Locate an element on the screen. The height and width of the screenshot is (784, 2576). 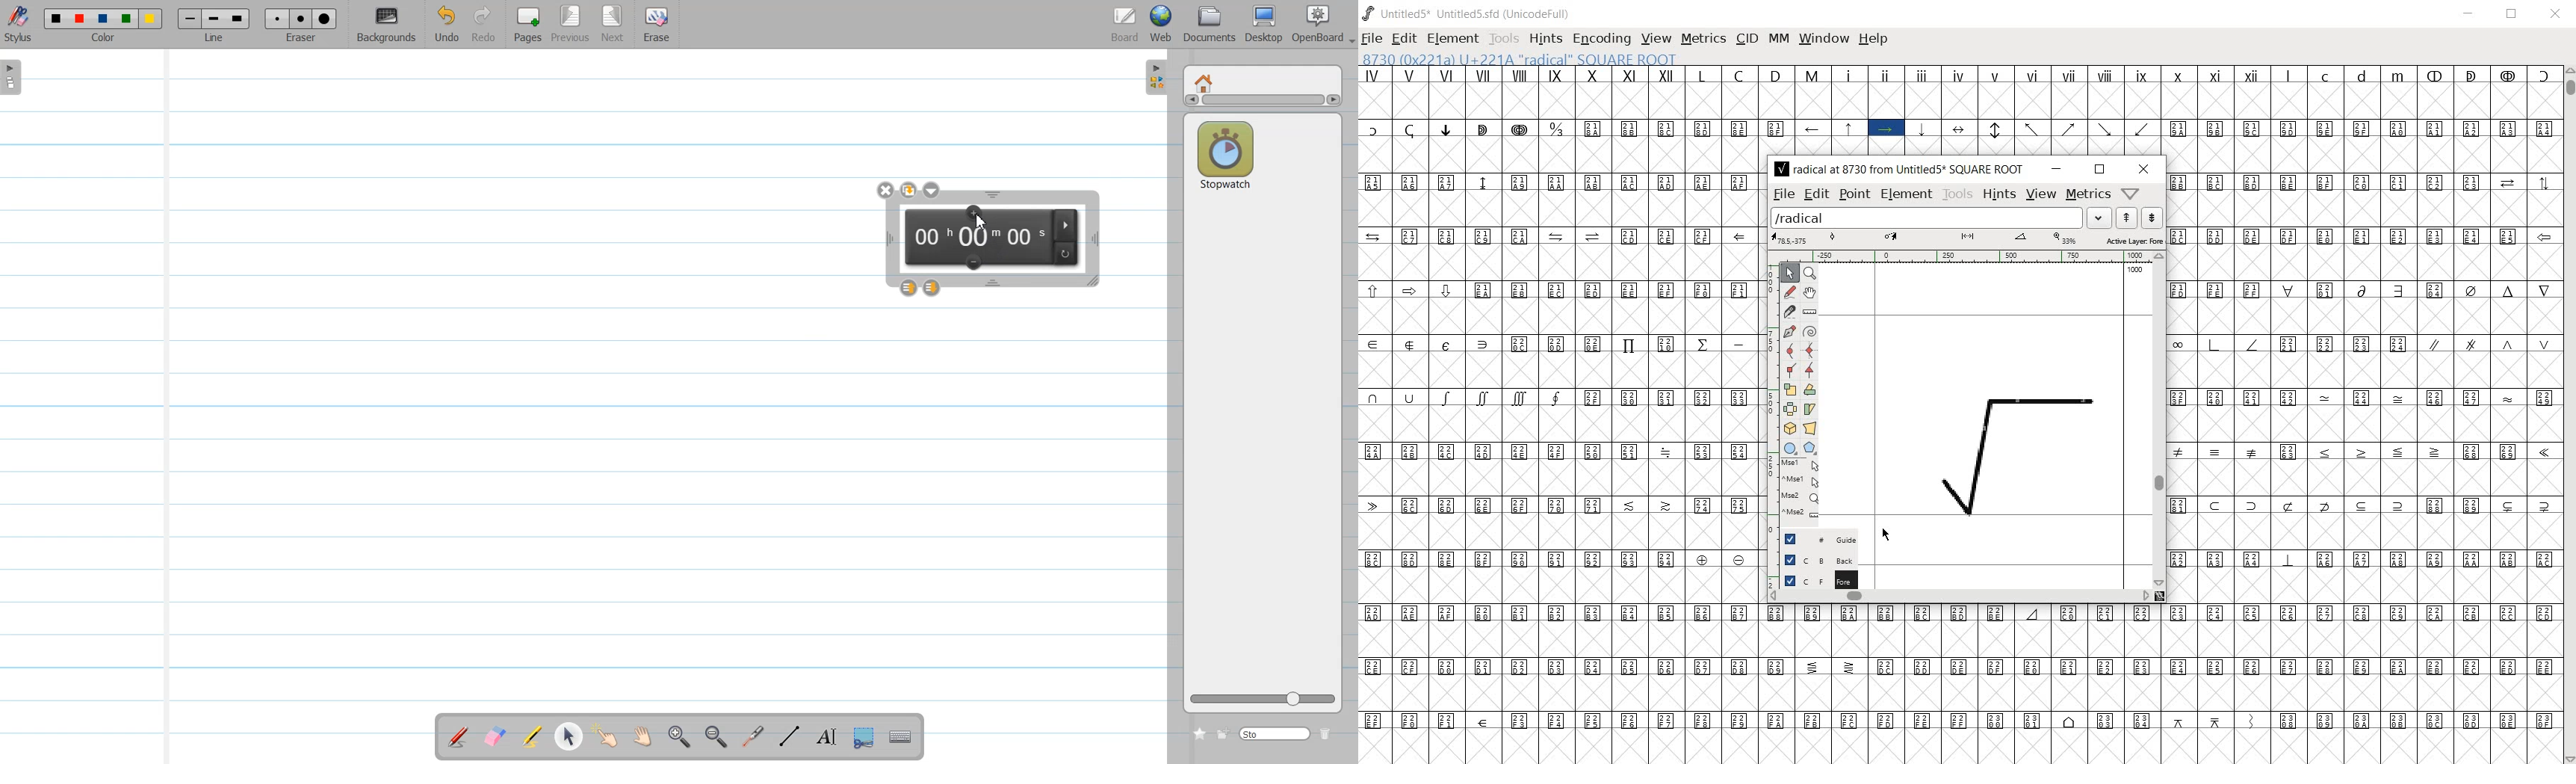
Glyph characters is located at coordinates (2160, 684).